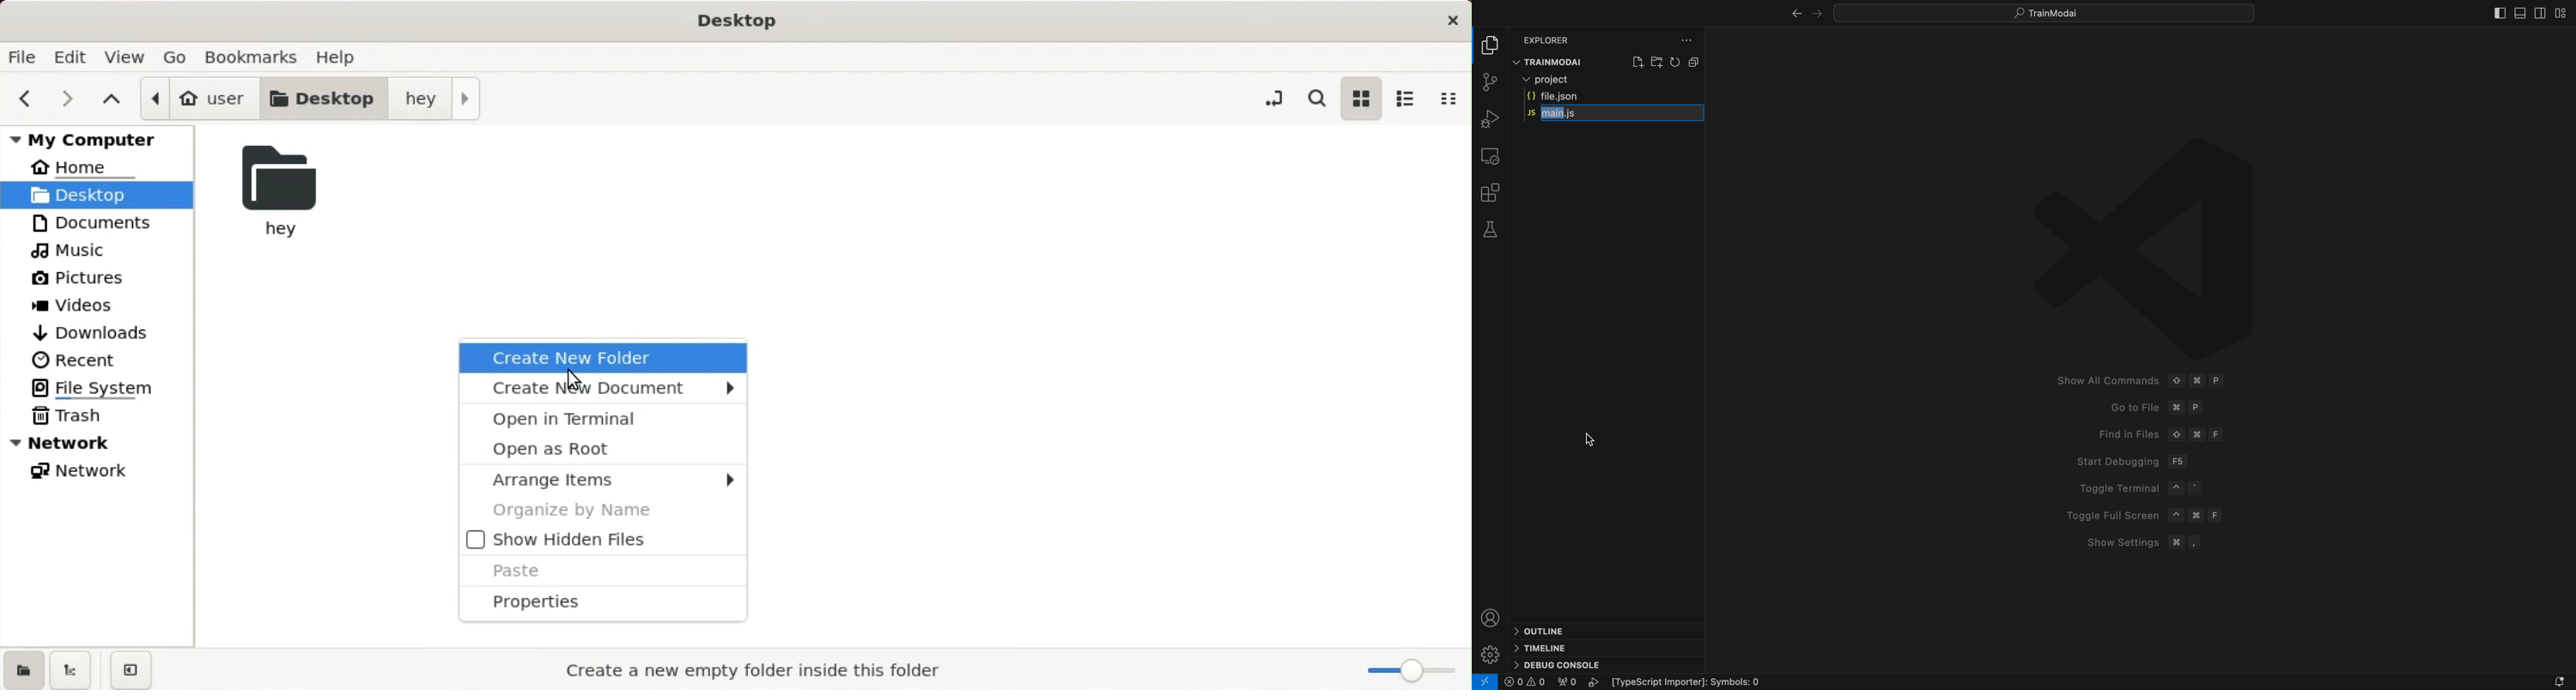 The width and height of the screenshot is (2576, 700). What do you see at coordinates (1676, 62) in the screenshot?
I see `reload` at bounding box center [1676, 62].